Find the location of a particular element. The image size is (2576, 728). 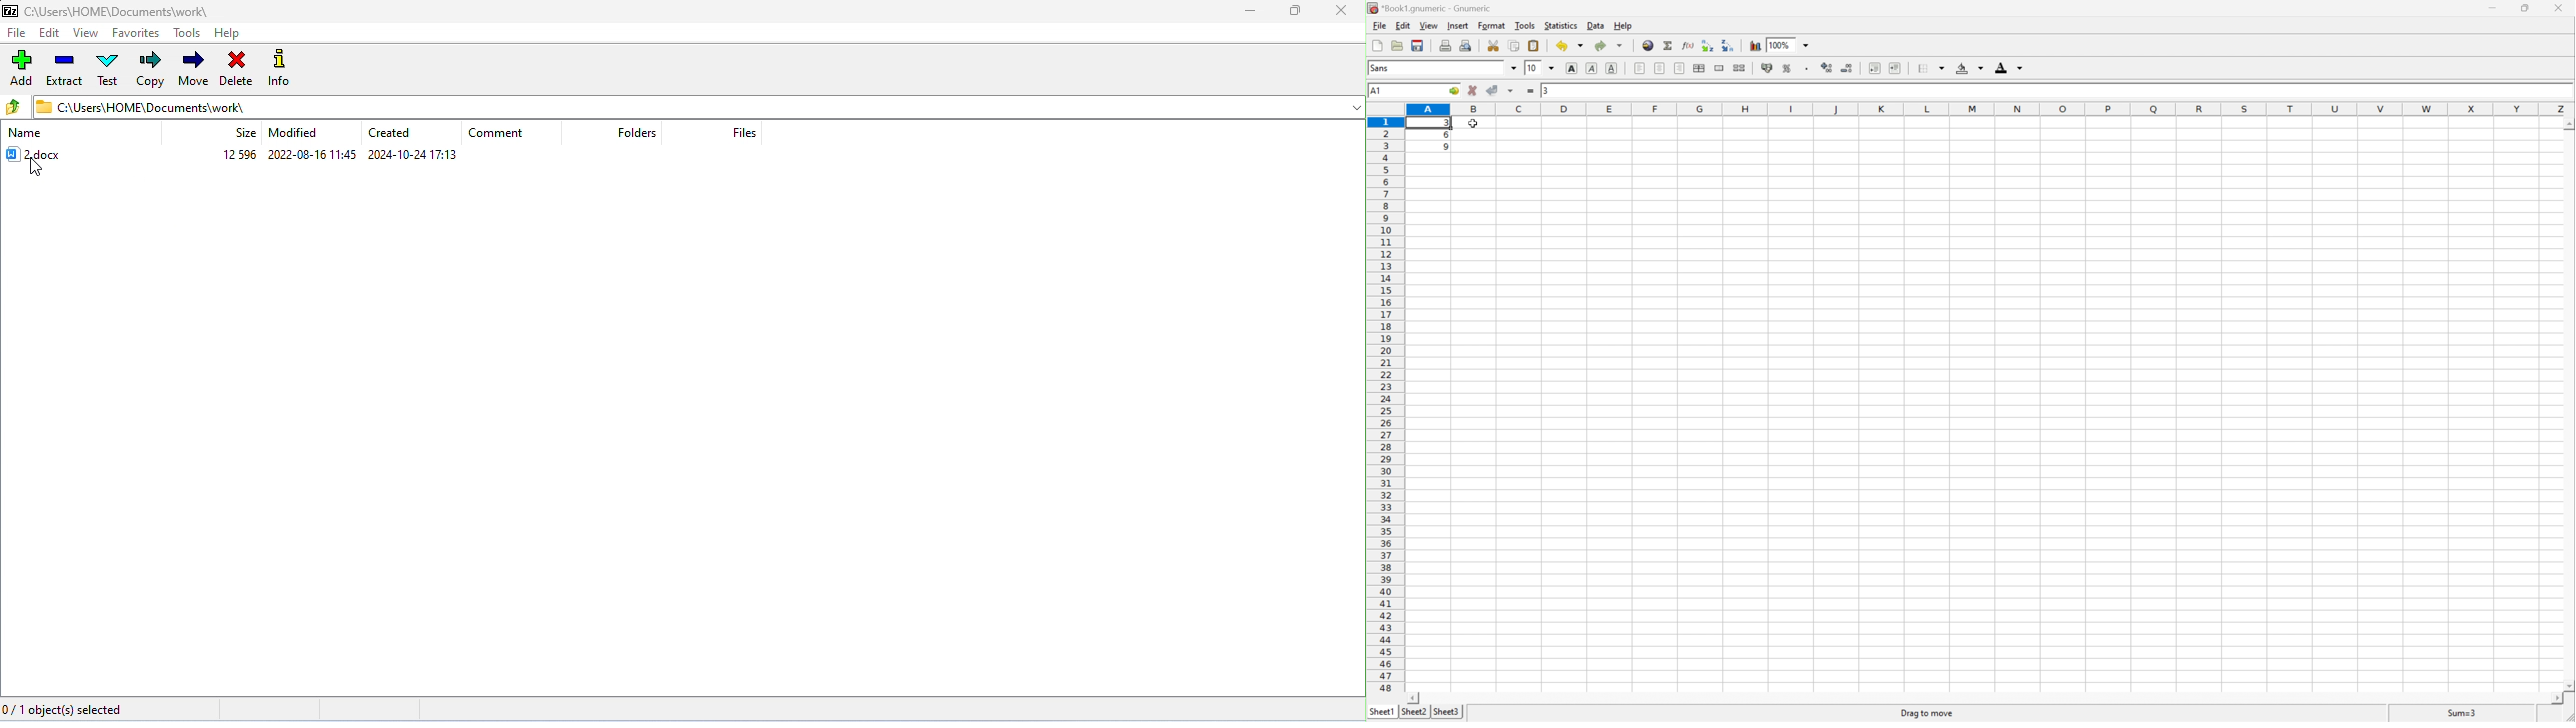

Center horizontally across selection is located at coordinates (1700, 67).